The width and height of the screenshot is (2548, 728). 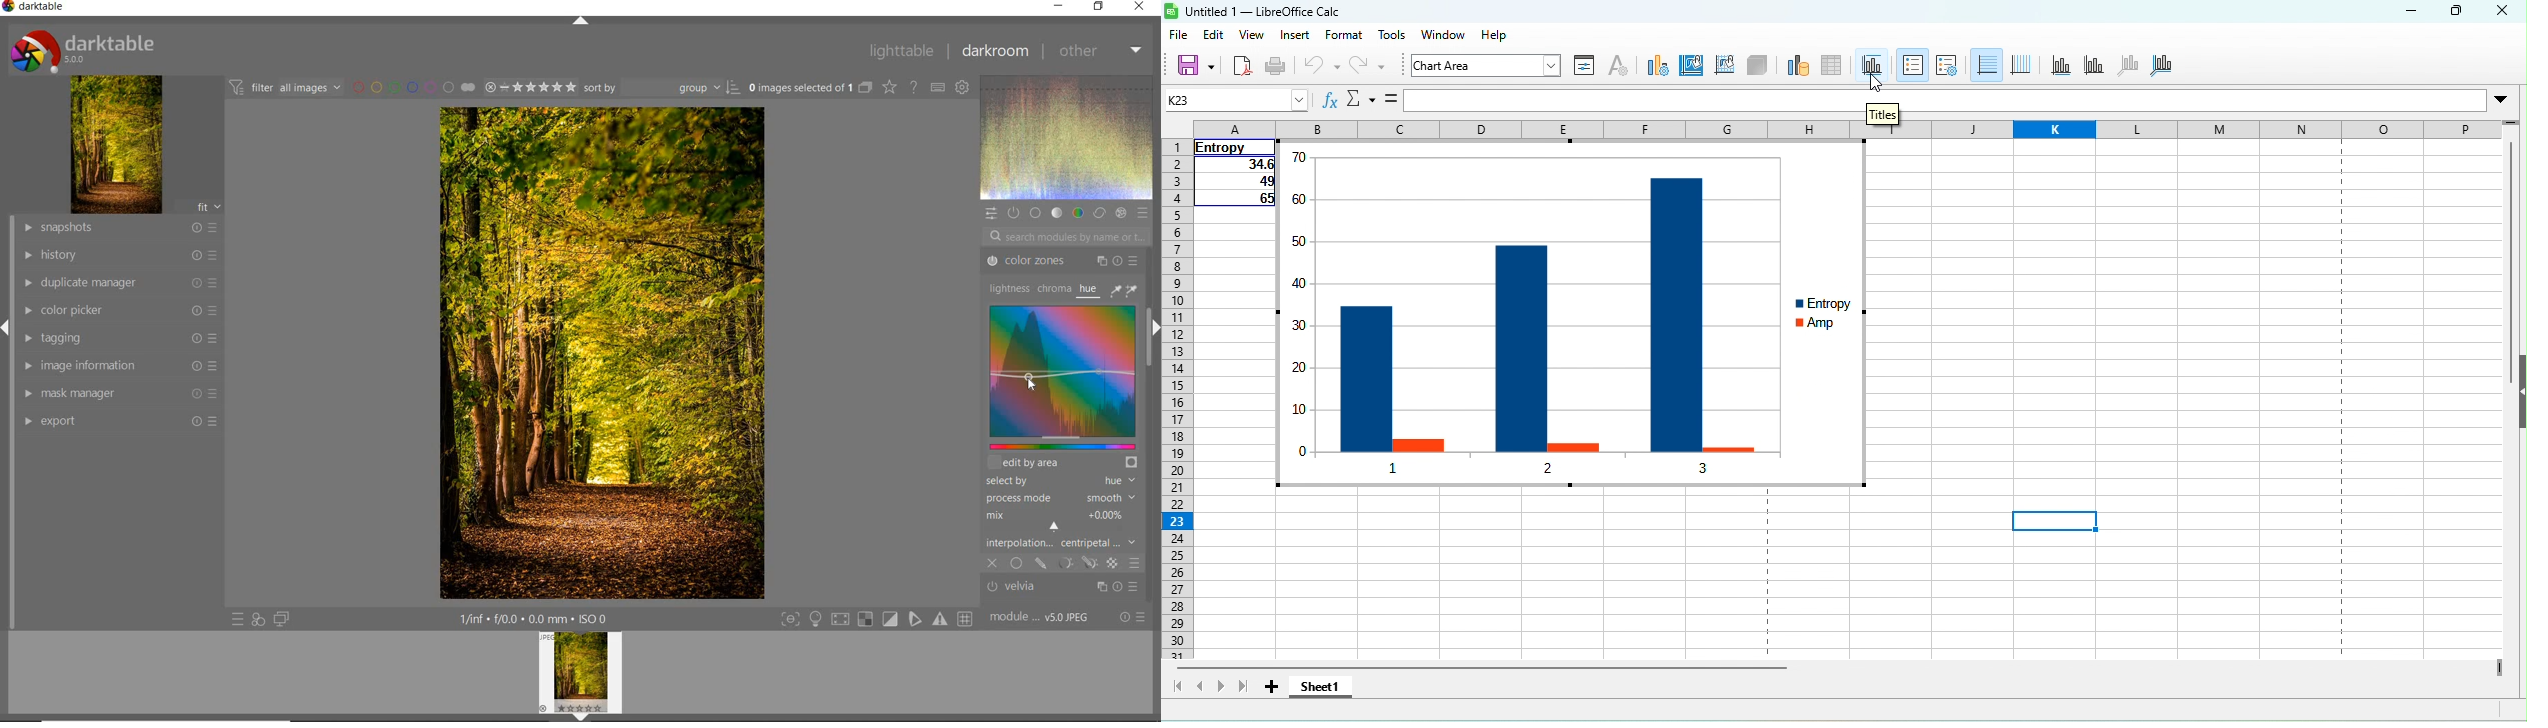 I want to click on file, so click(x=1180, y=38).